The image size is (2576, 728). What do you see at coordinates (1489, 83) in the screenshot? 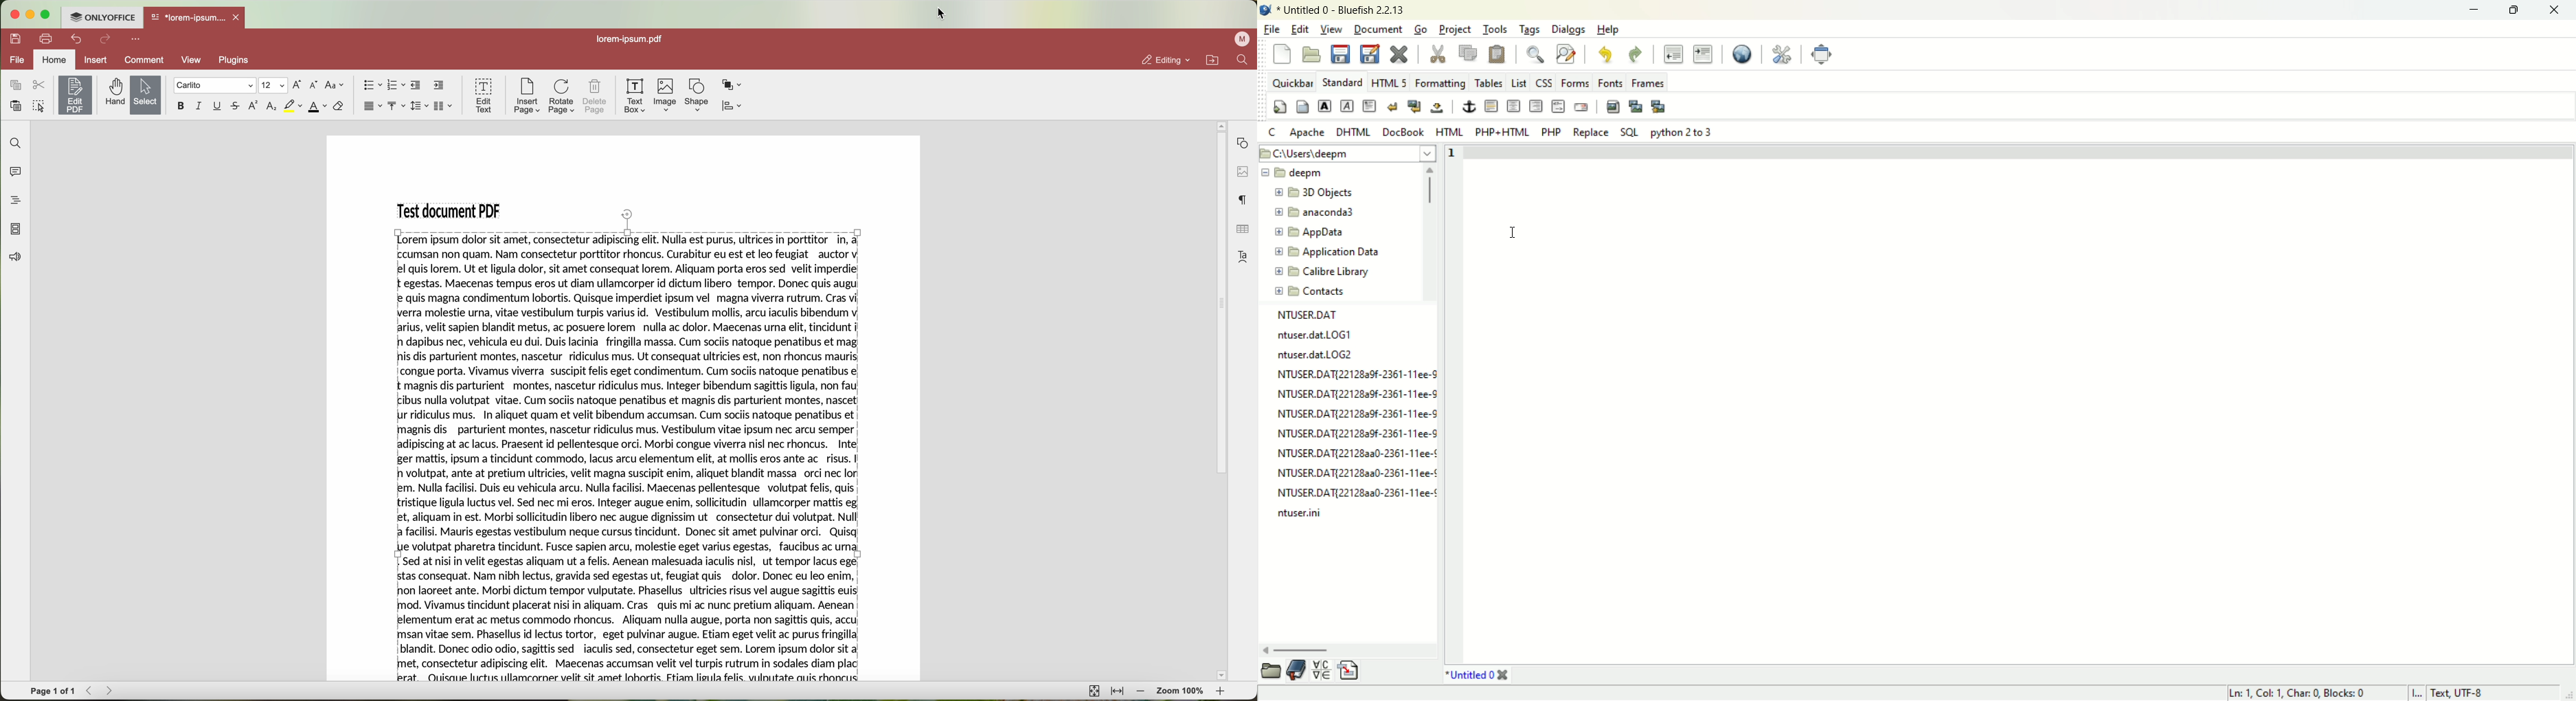
I see `tables` at bounding box center [1489, 83].